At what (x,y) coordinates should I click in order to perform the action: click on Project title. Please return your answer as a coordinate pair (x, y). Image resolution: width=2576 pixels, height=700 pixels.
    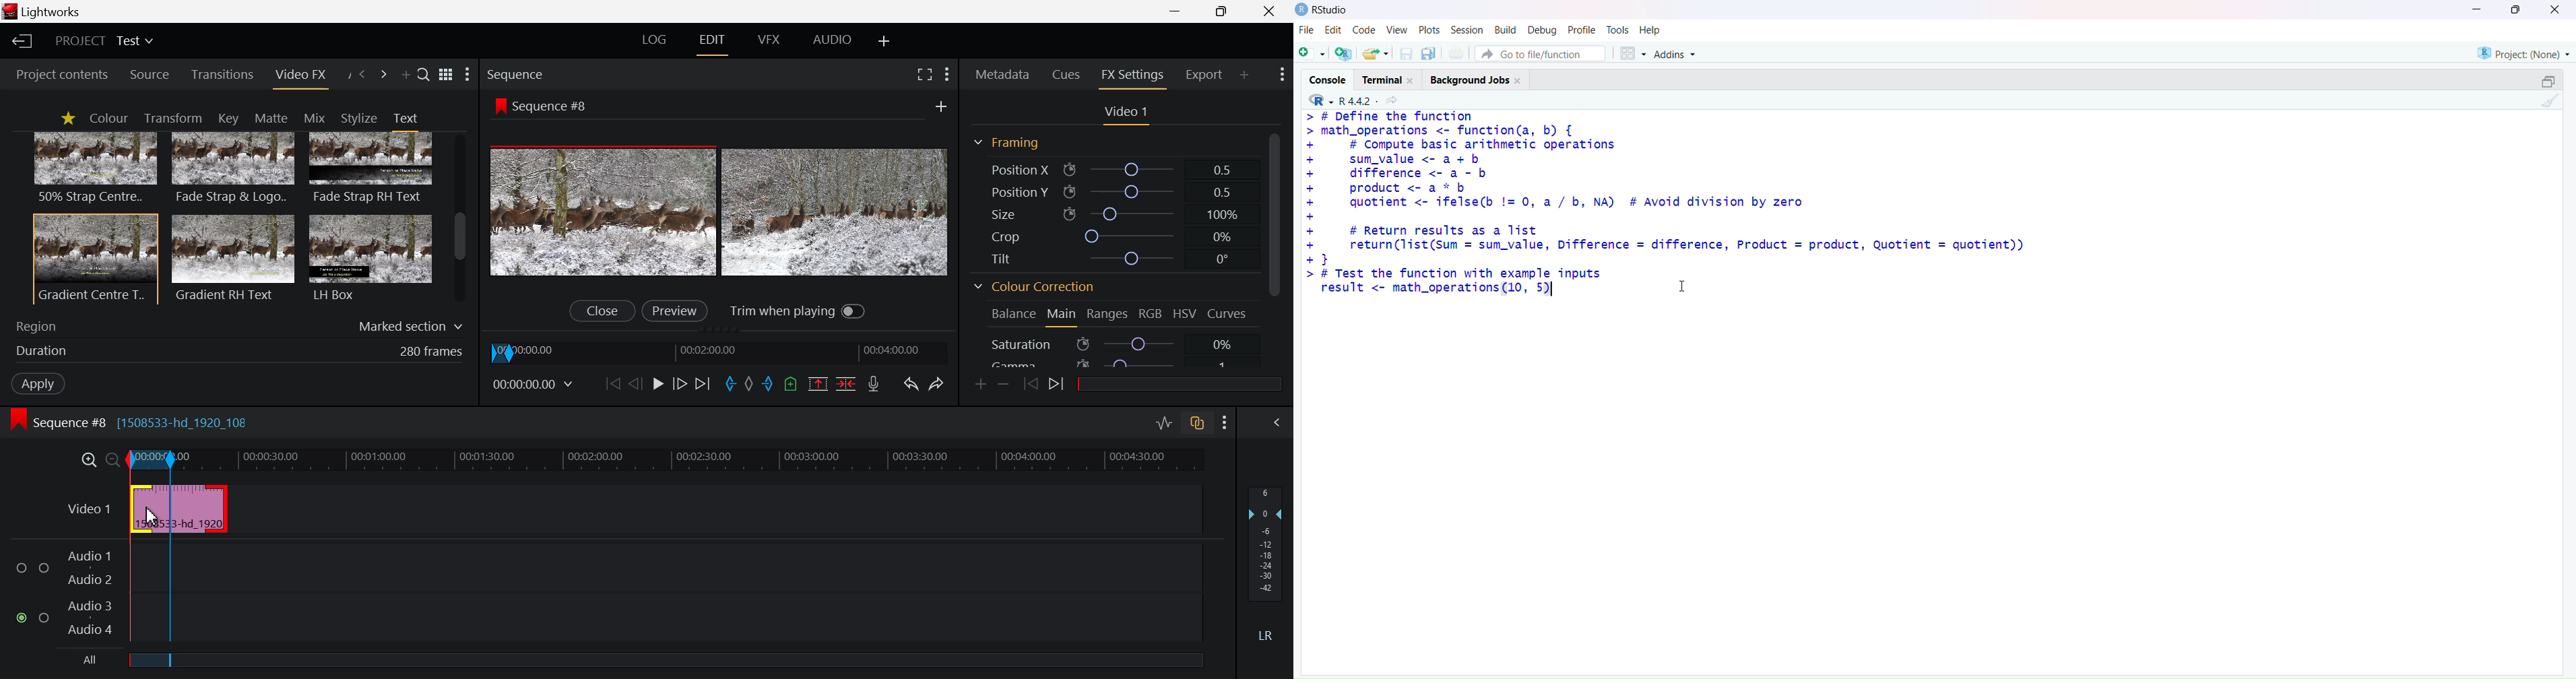
    Looking at the image, I should click on (106, 41).